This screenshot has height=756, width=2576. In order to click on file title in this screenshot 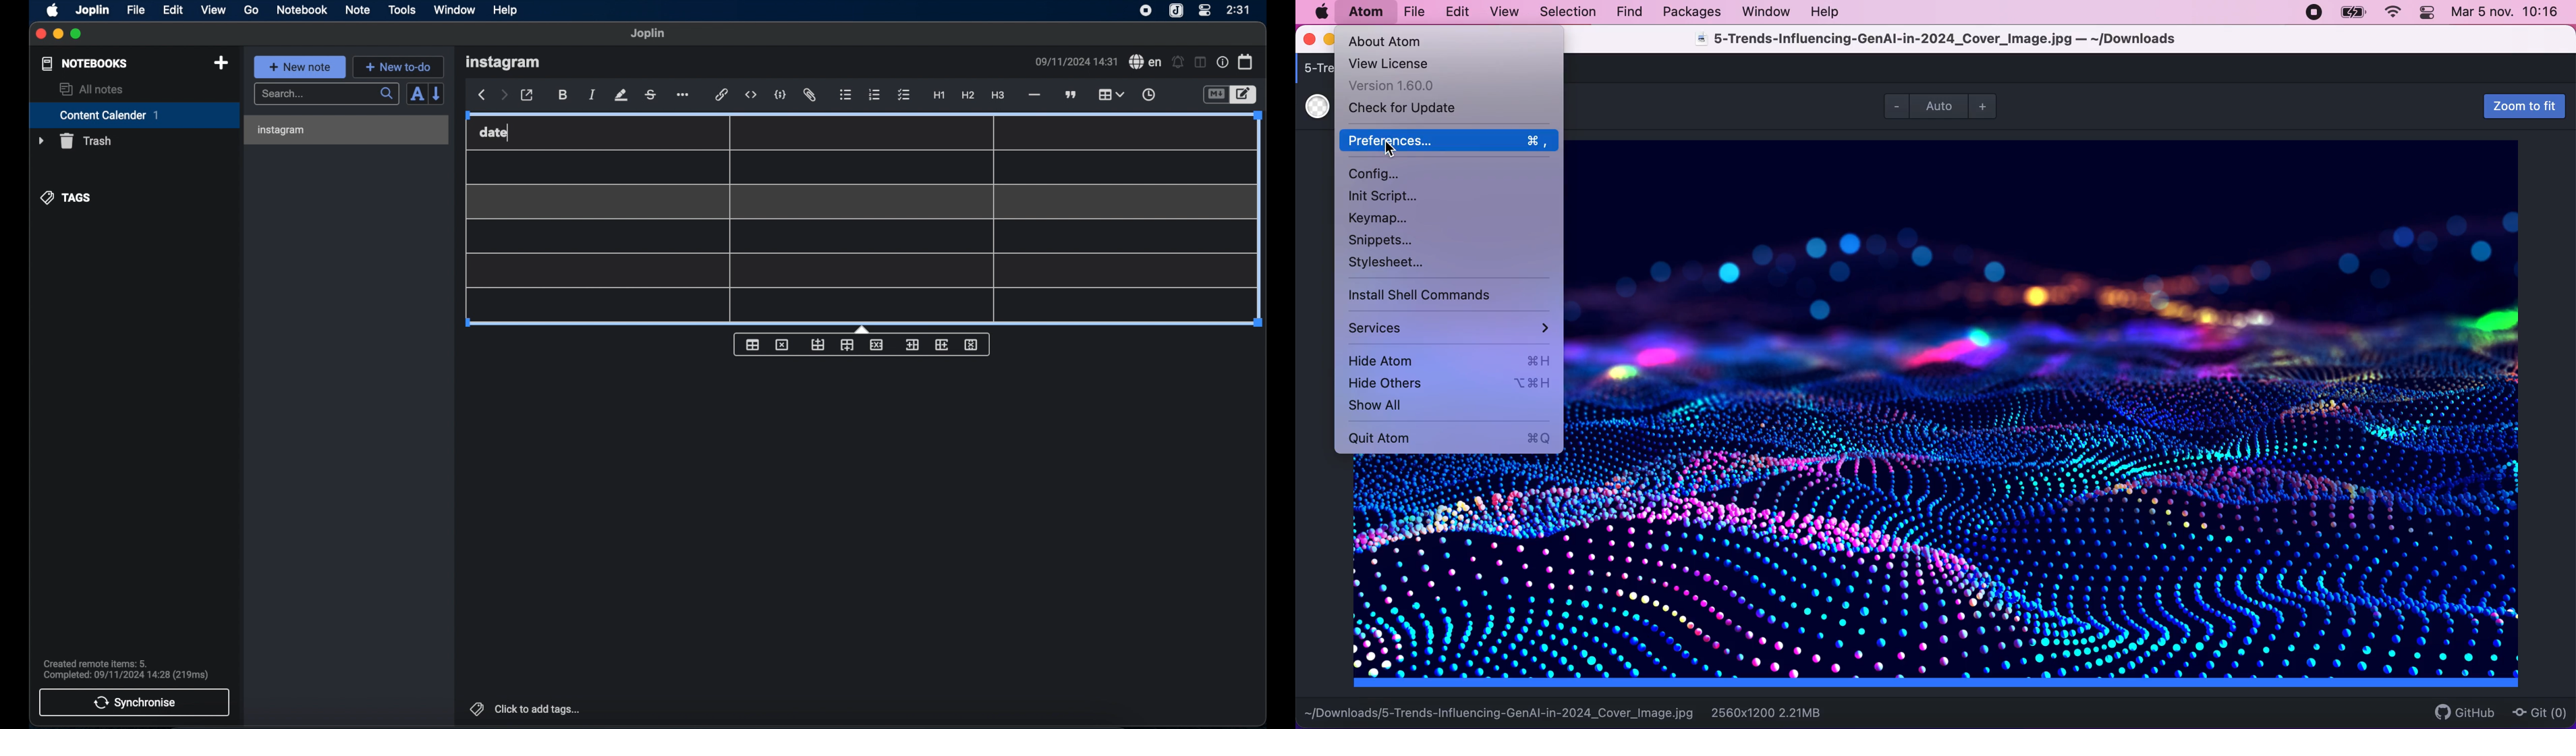, I will do `click(1960, 41)`.